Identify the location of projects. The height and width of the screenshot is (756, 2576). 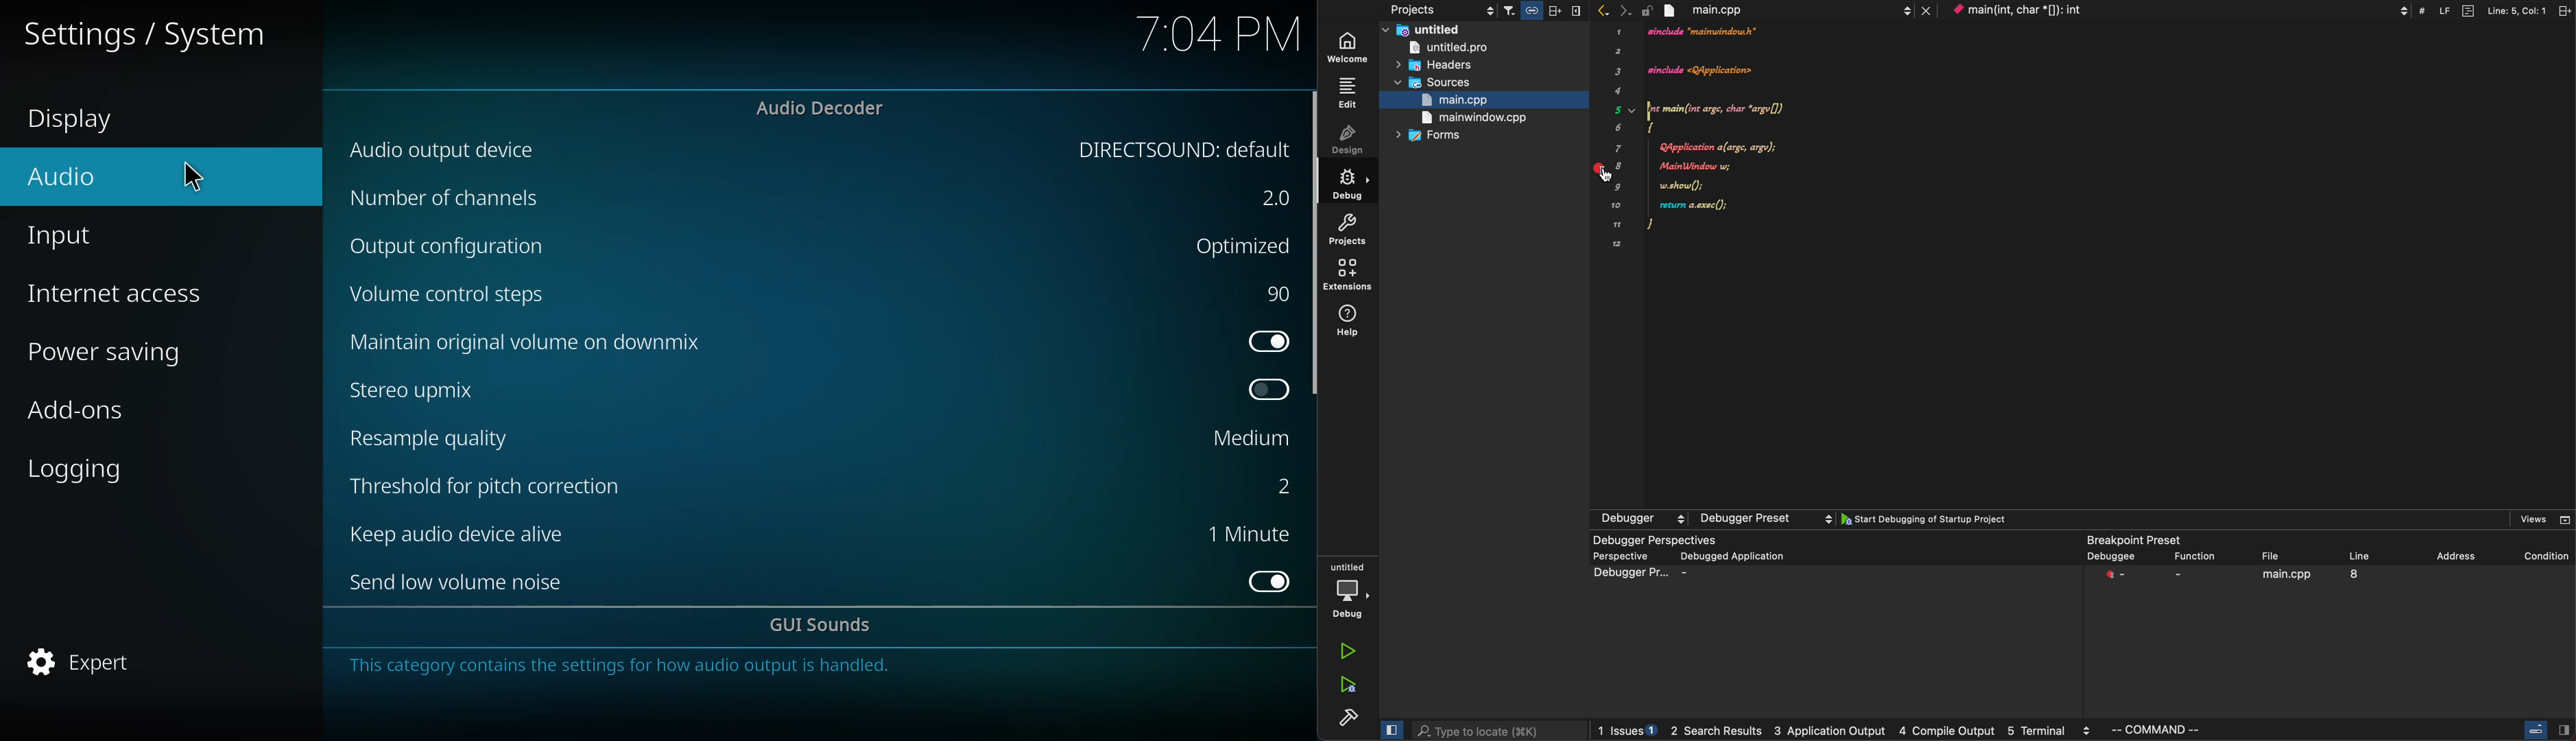
(1351, 228).